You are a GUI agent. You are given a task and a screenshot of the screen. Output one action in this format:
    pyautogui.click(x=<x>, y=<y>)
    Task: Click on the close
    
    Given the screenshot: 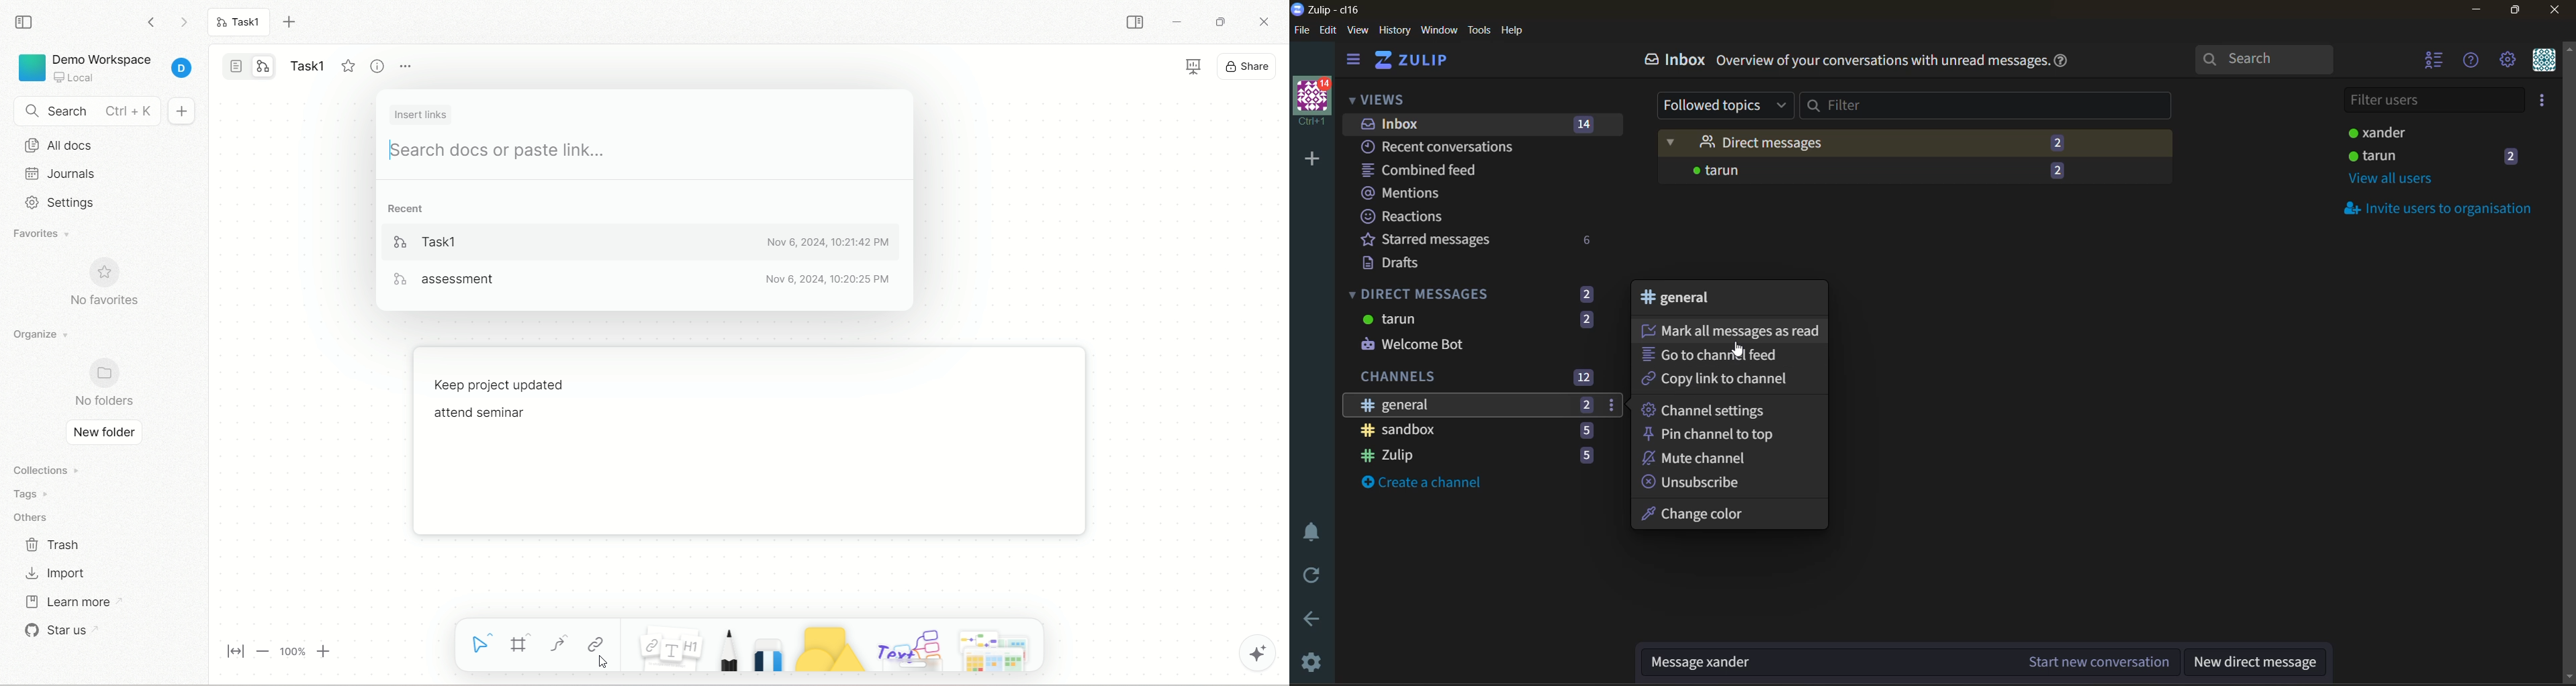 What is the action you would take?
    pyautogui.click(x=1262, y=21)
    